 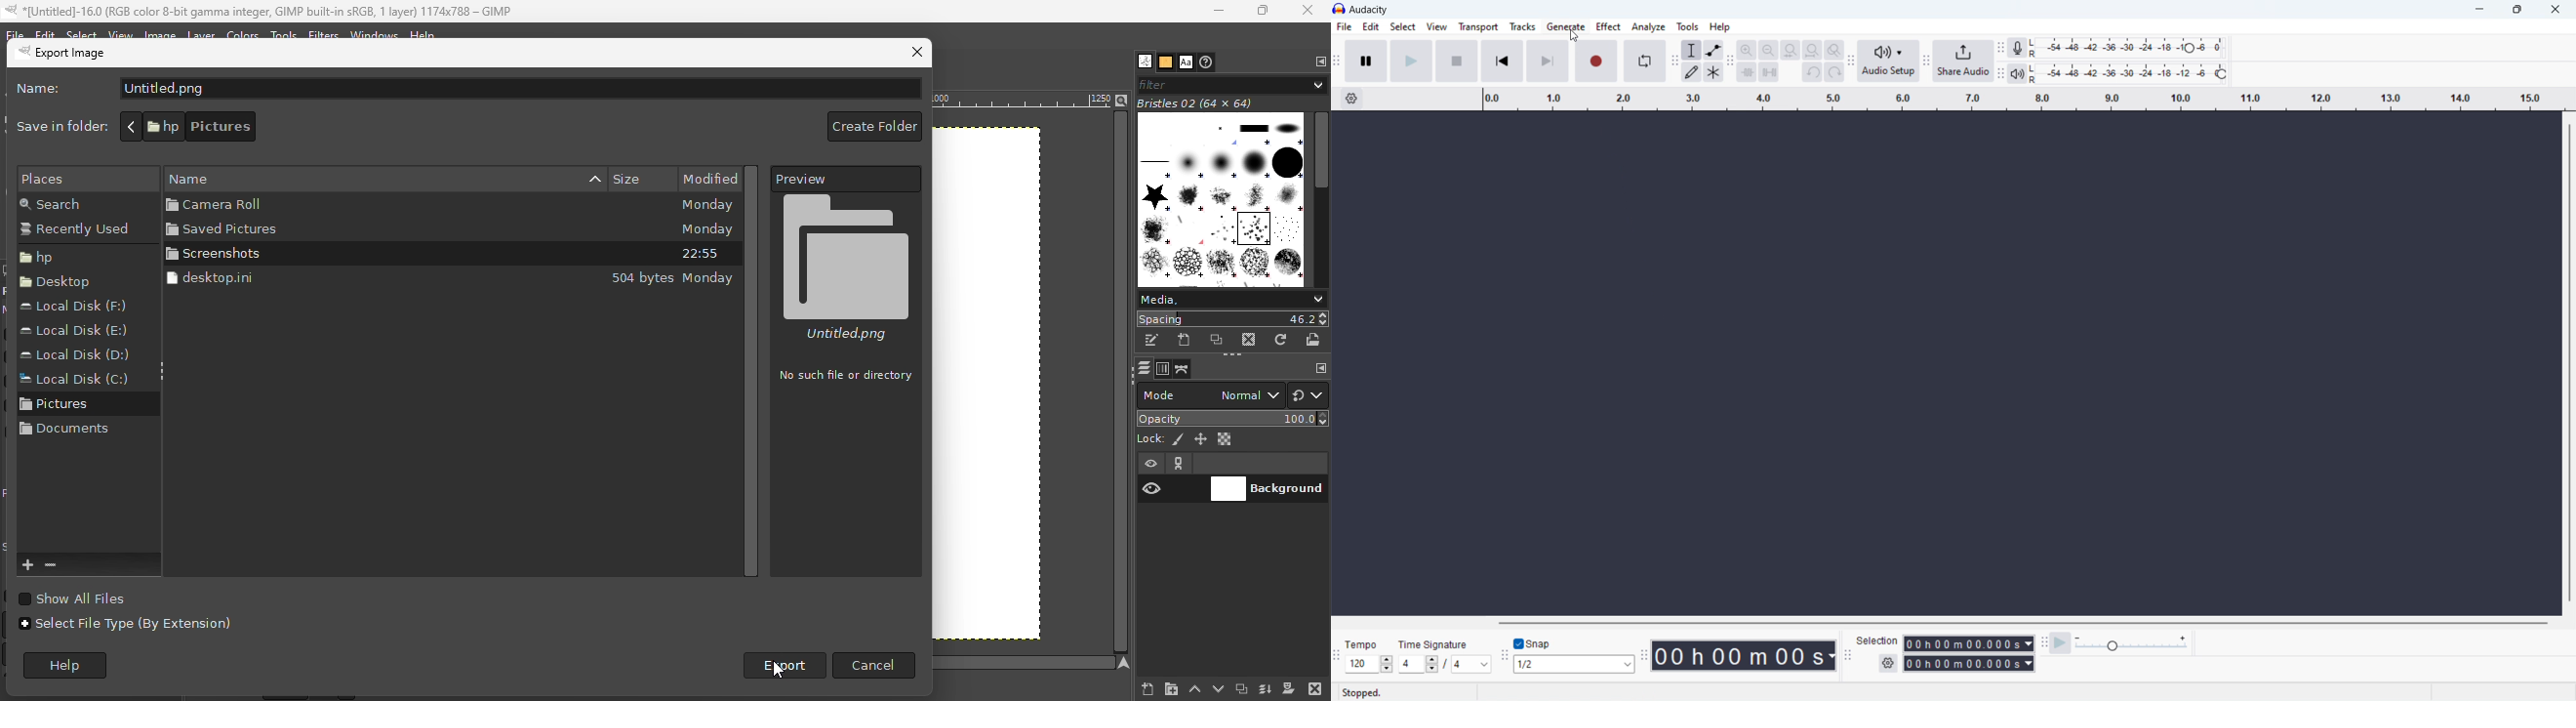 What do you see at coordinates (1548, 61) in the screenshot?
I see `skip to last` at bounding box center [1548, 61].